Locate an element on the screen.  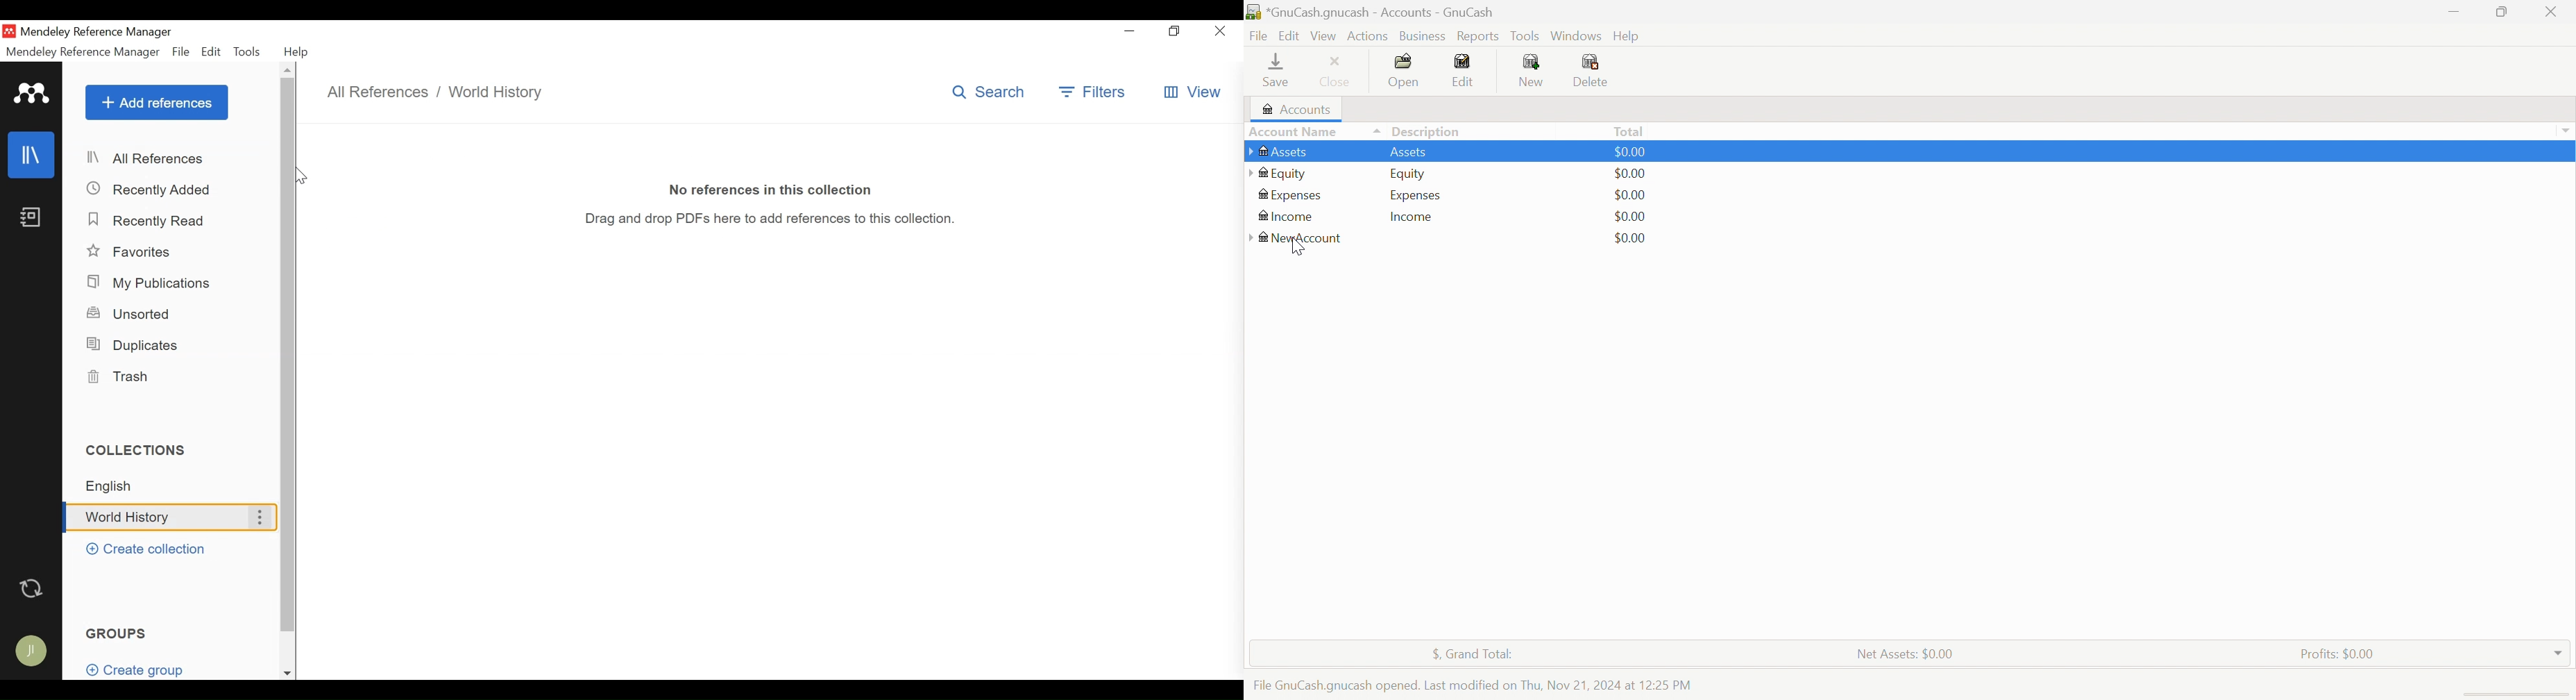
Restore Down is located at coordinates (2504, 10).